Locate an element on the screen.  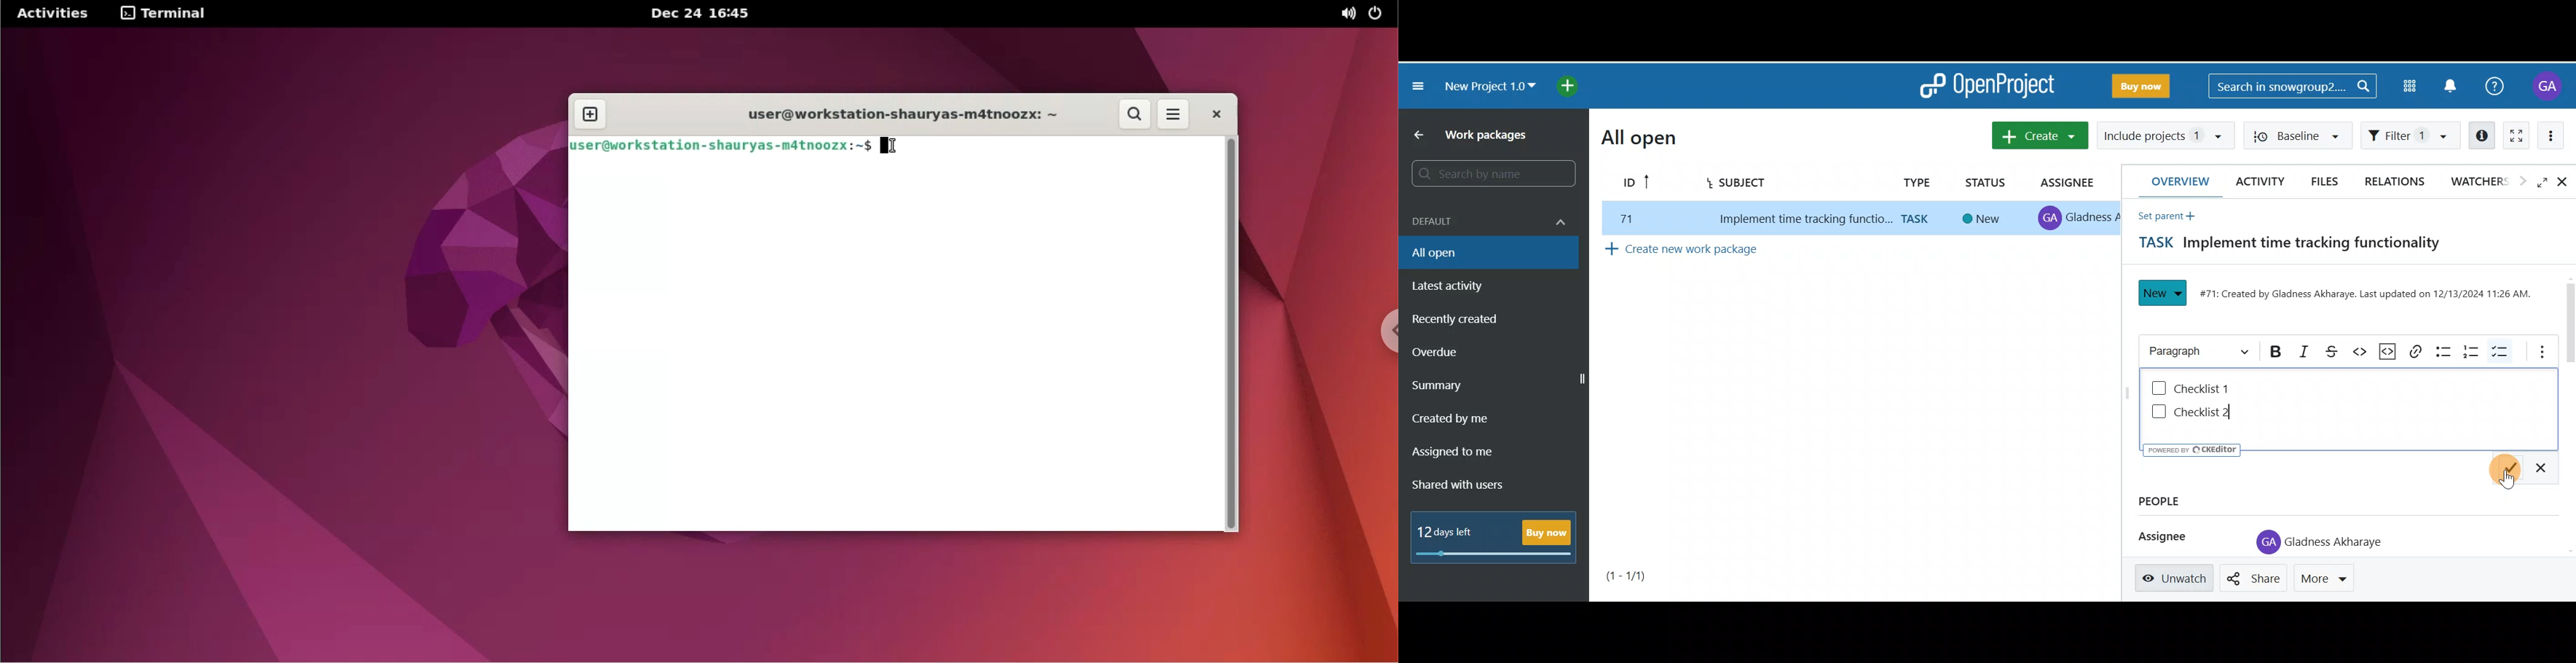
Code snippet is located at coordinates (2391, 350).